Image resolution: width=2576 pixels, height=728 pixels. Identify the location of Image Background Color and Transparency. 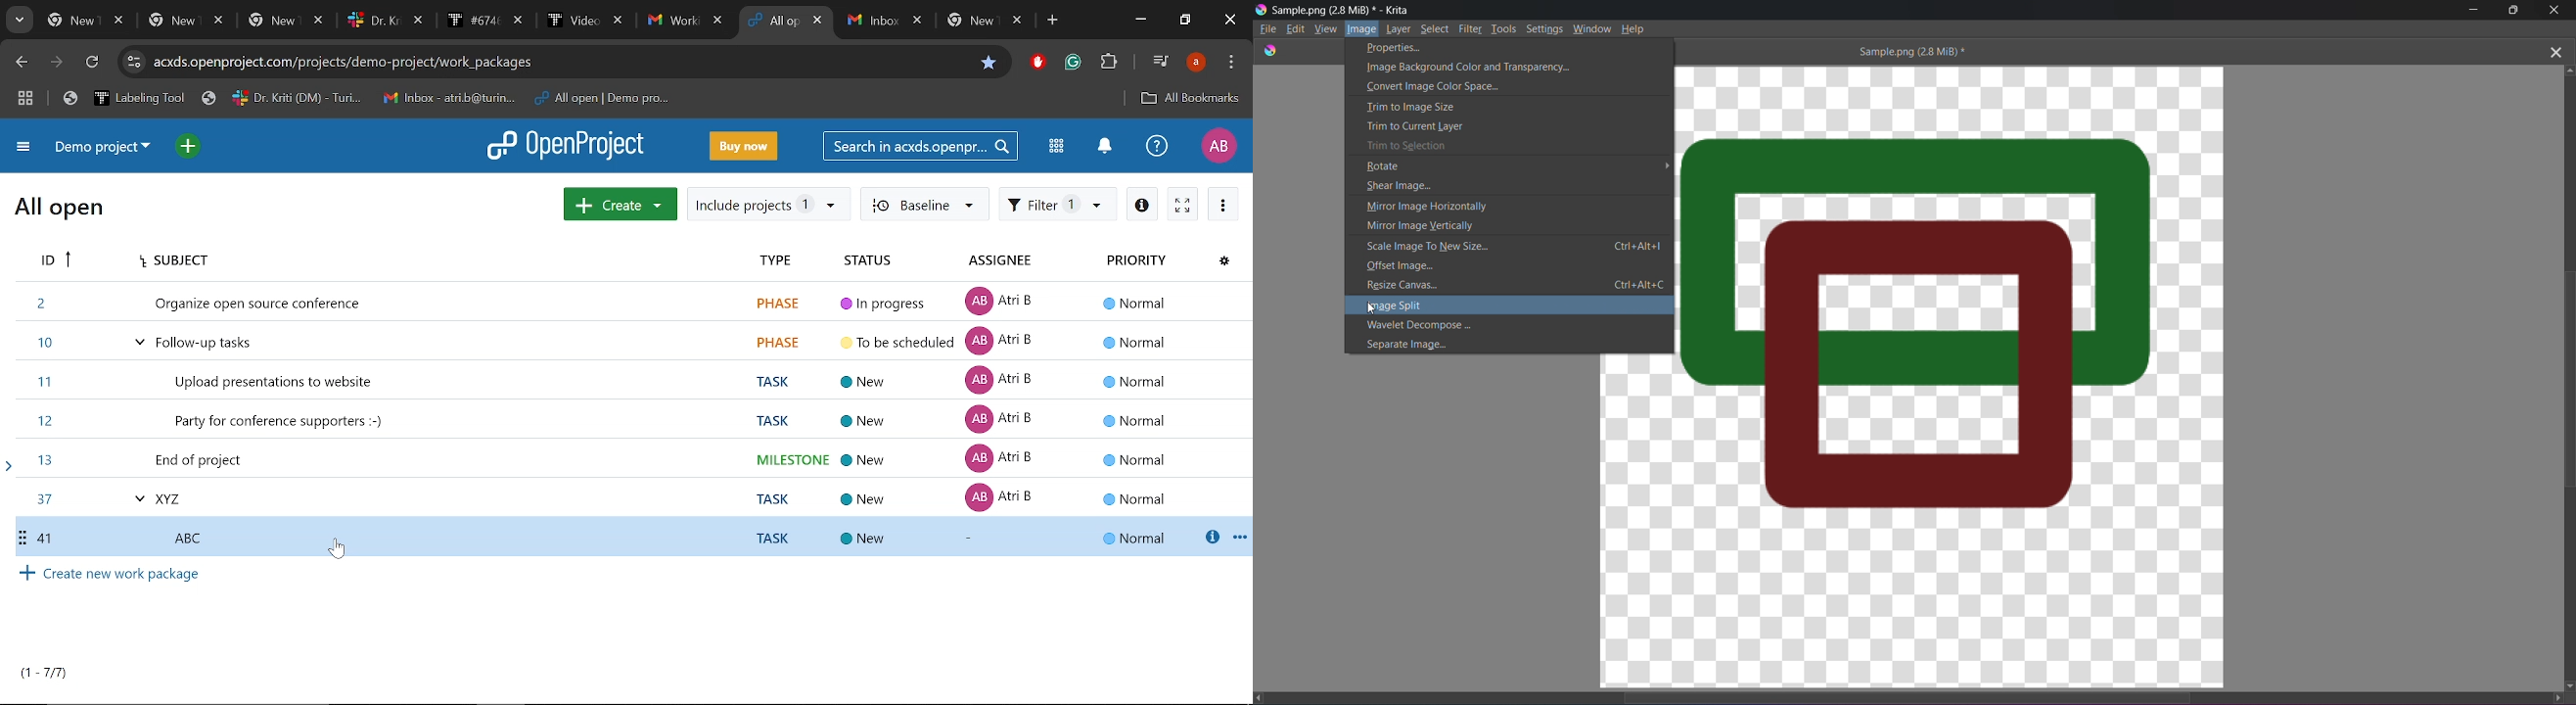
(1511, 67).